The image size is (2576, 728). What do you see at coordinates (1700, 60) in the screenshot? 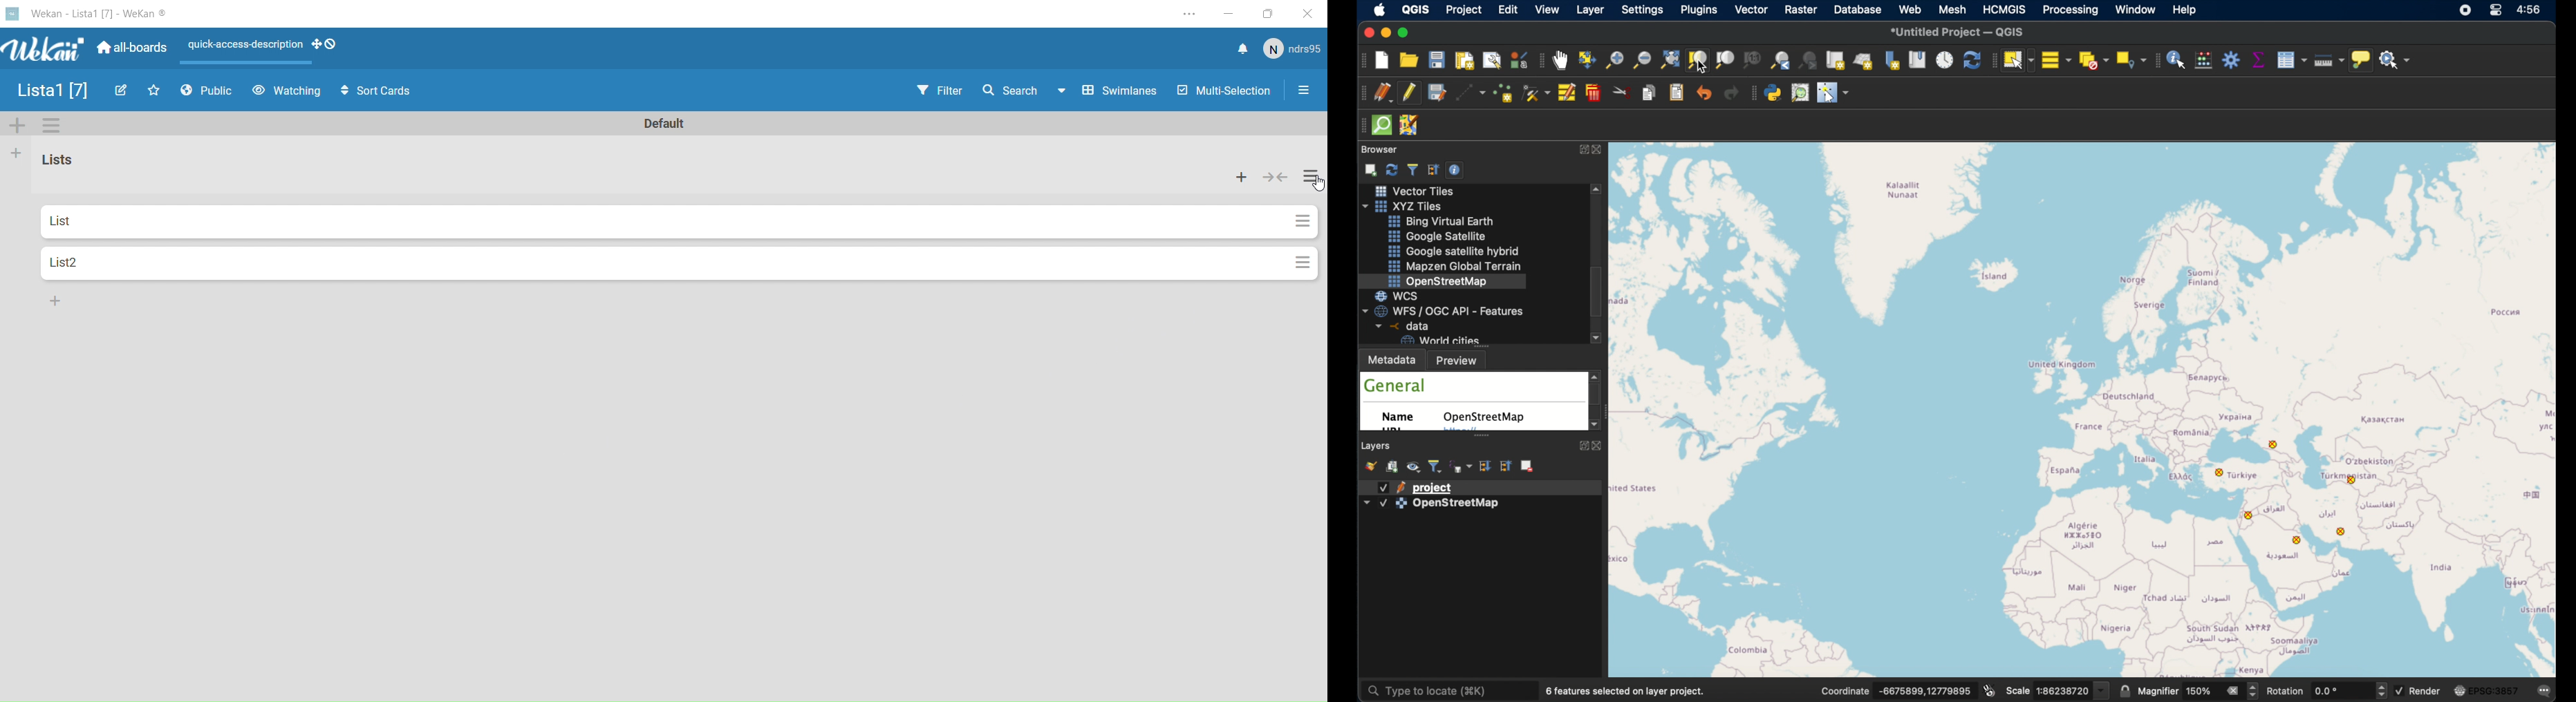
I see `zoom to selection` at bounding box center [1700, 60].